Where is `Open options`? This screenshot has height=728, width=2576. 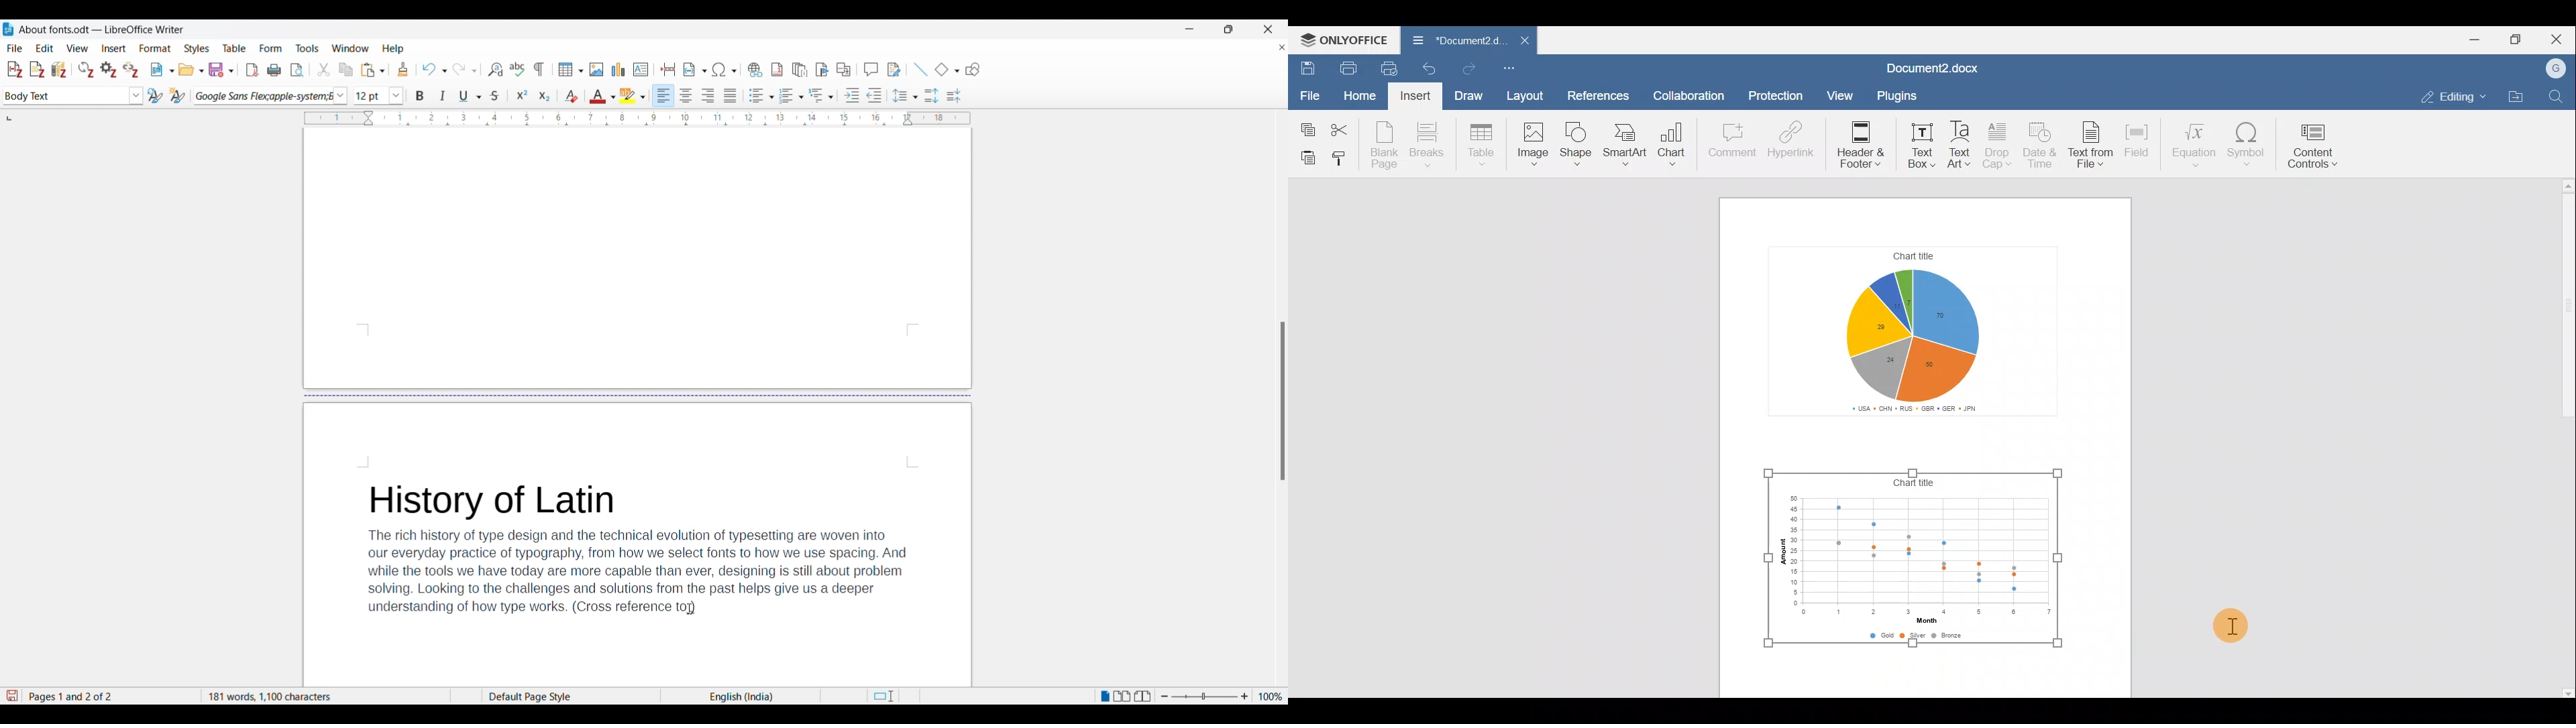
Open options is located at coordinates (191, 70).